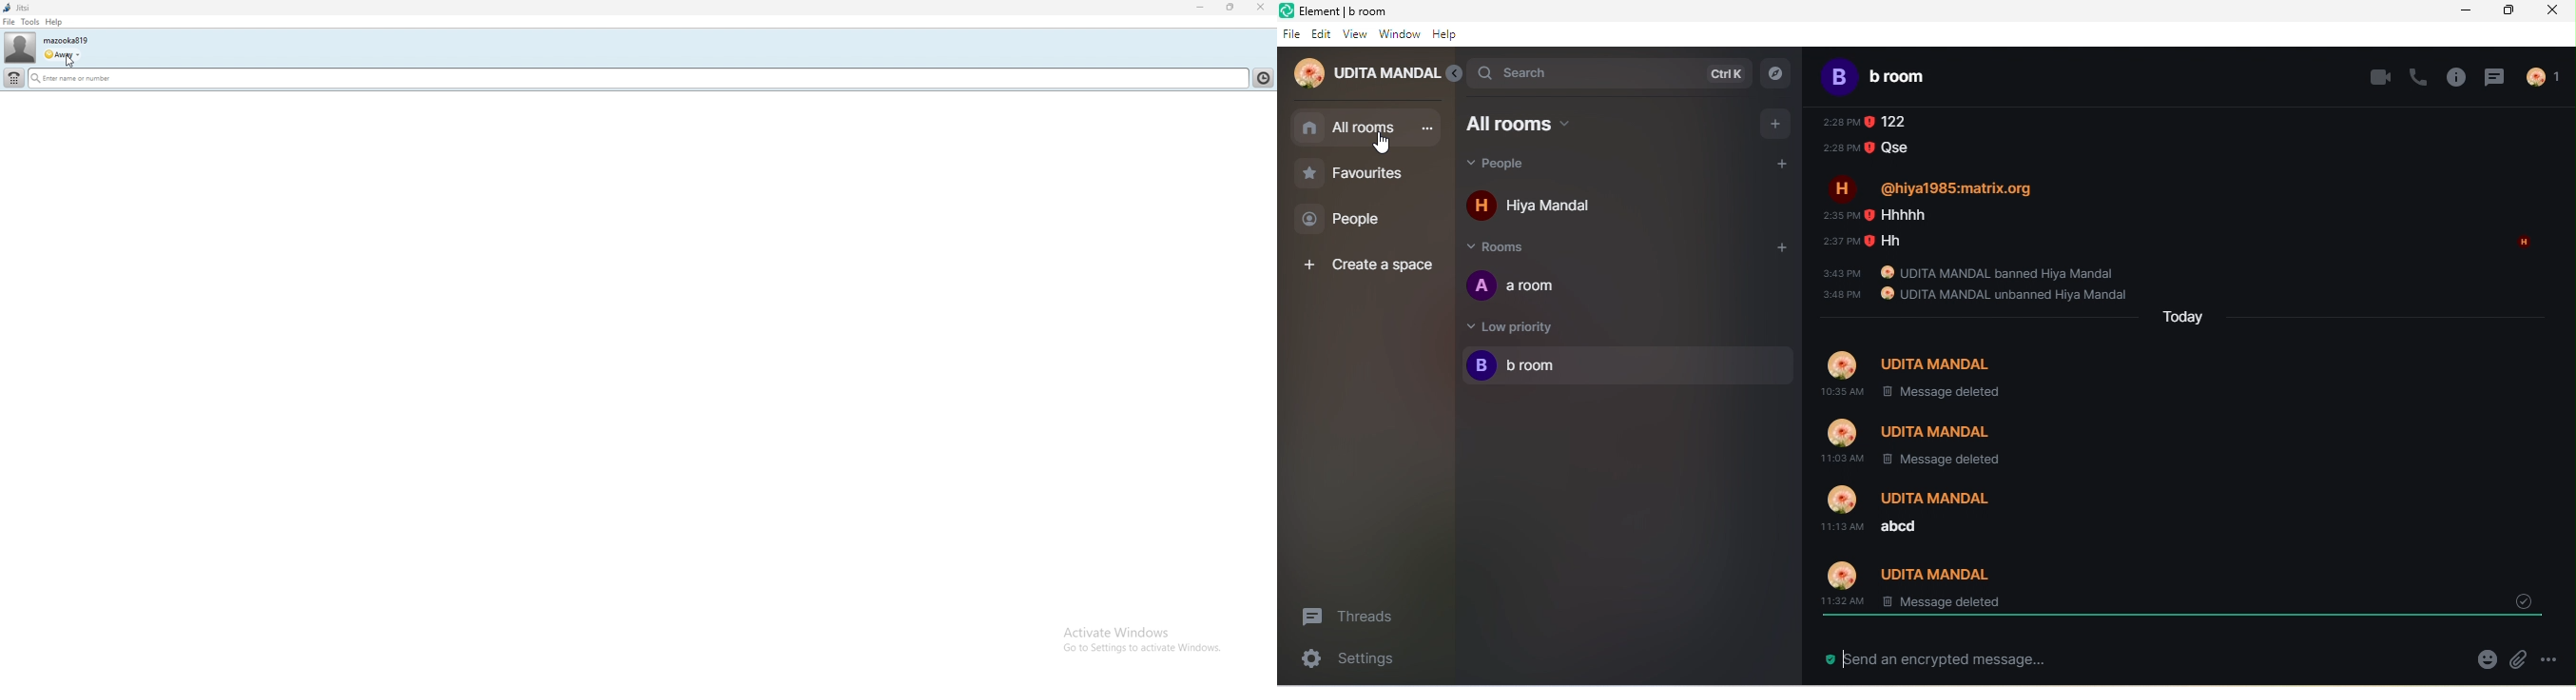  Describe the element at coordinates (1366, 172) in the screenshot. I see `favourites` at that location.